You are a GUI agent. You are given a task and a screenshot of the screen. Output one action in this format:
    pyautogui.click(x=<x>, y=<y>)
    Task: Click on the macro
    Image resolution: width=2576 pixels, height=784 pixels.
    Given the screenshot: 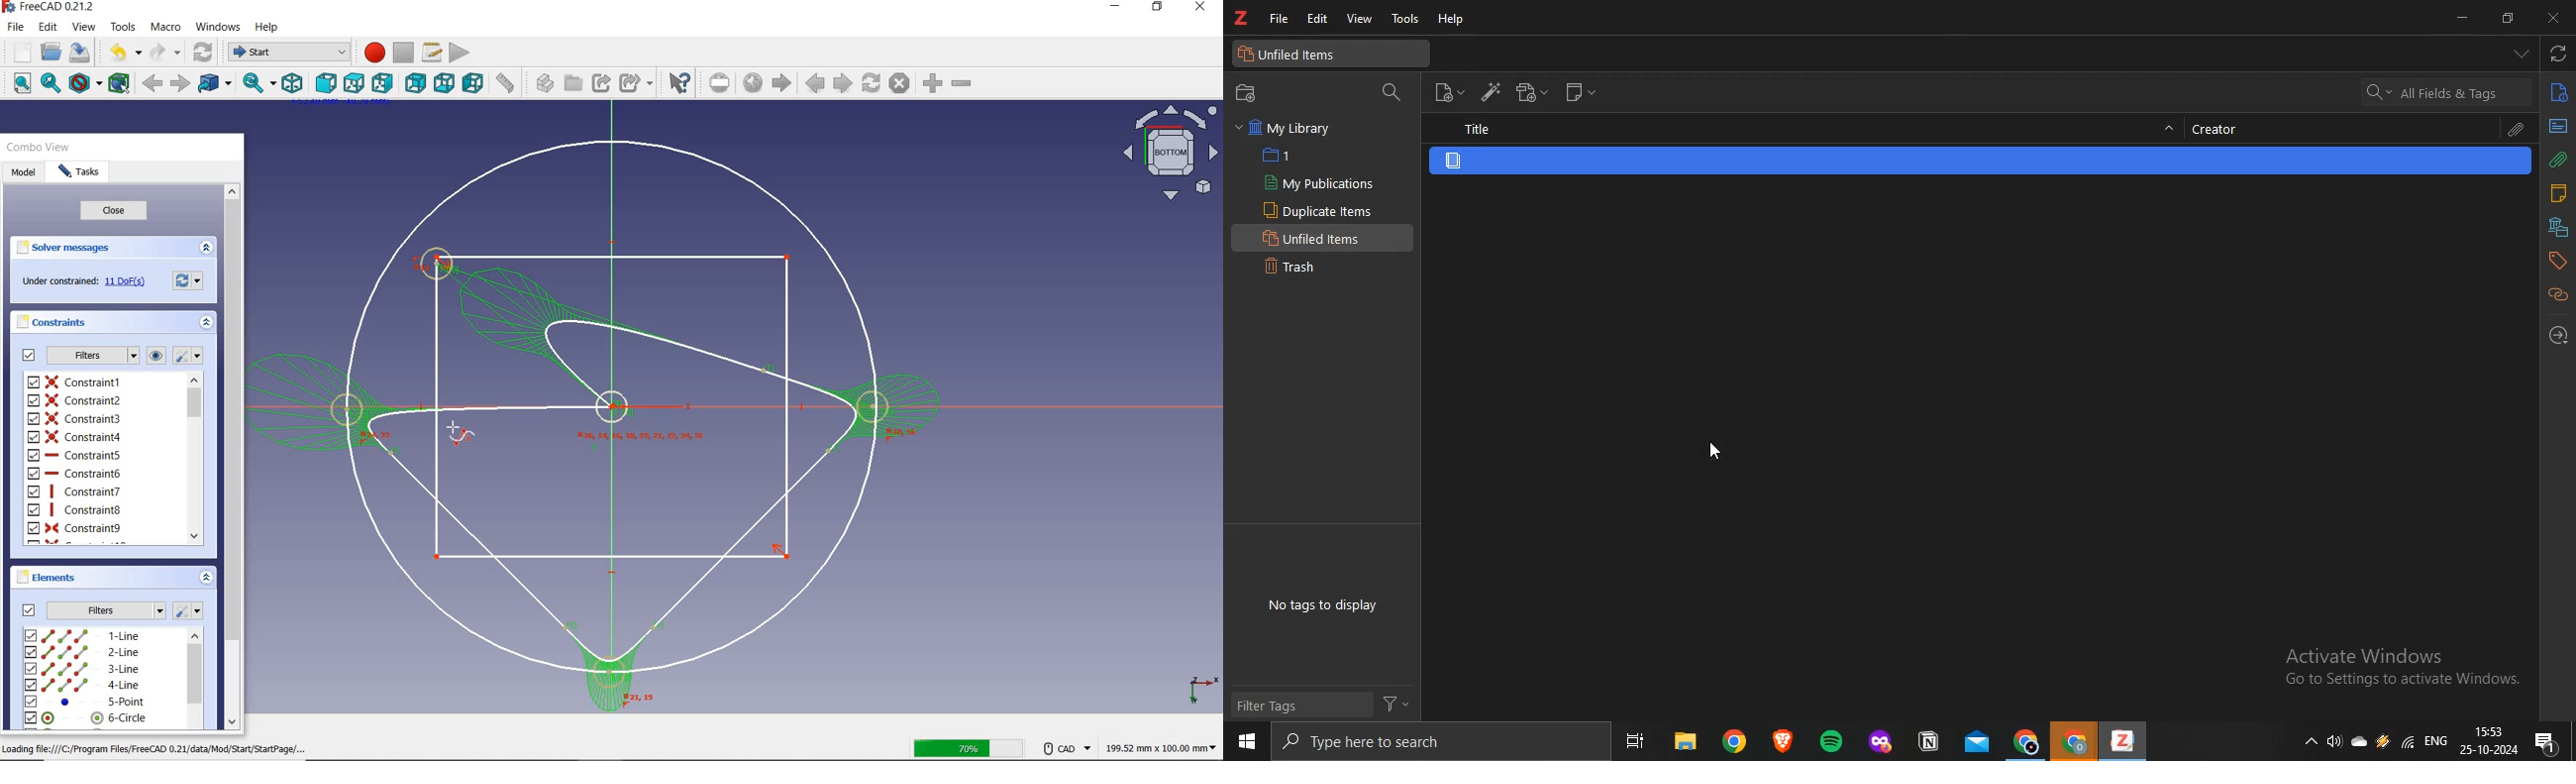 What is the action you would take?
    pyautogui.click(x=168, y=28)
    